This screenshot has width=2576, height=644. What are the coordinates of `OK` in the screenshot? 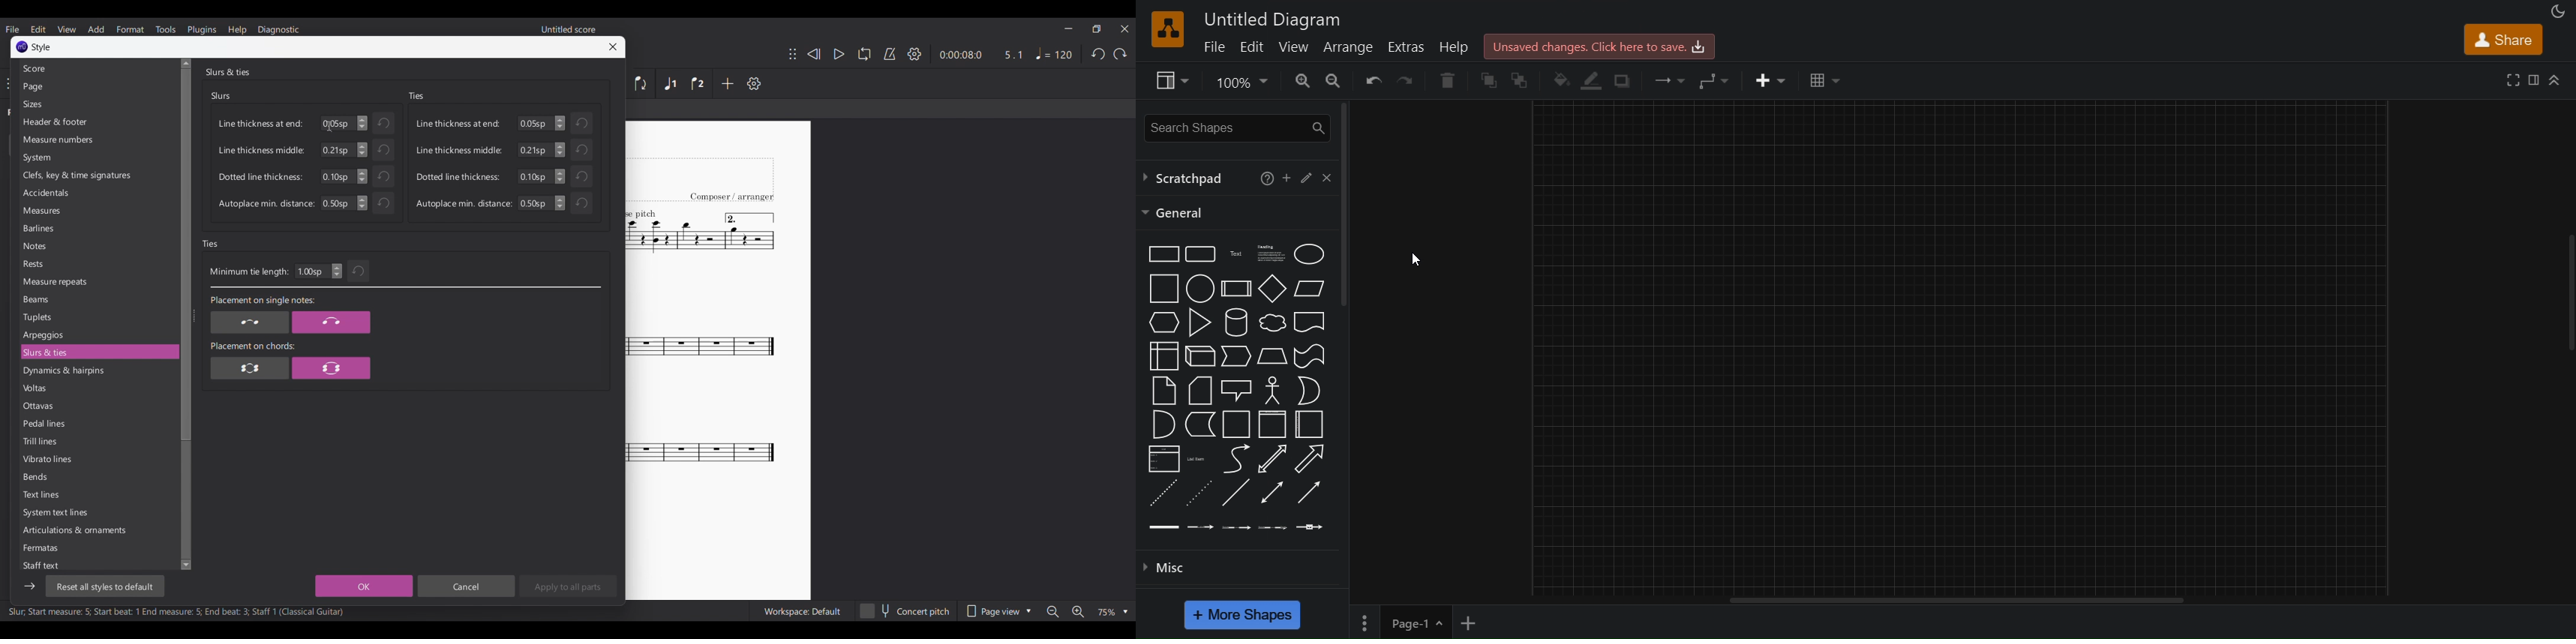 It's located at (364, 586).